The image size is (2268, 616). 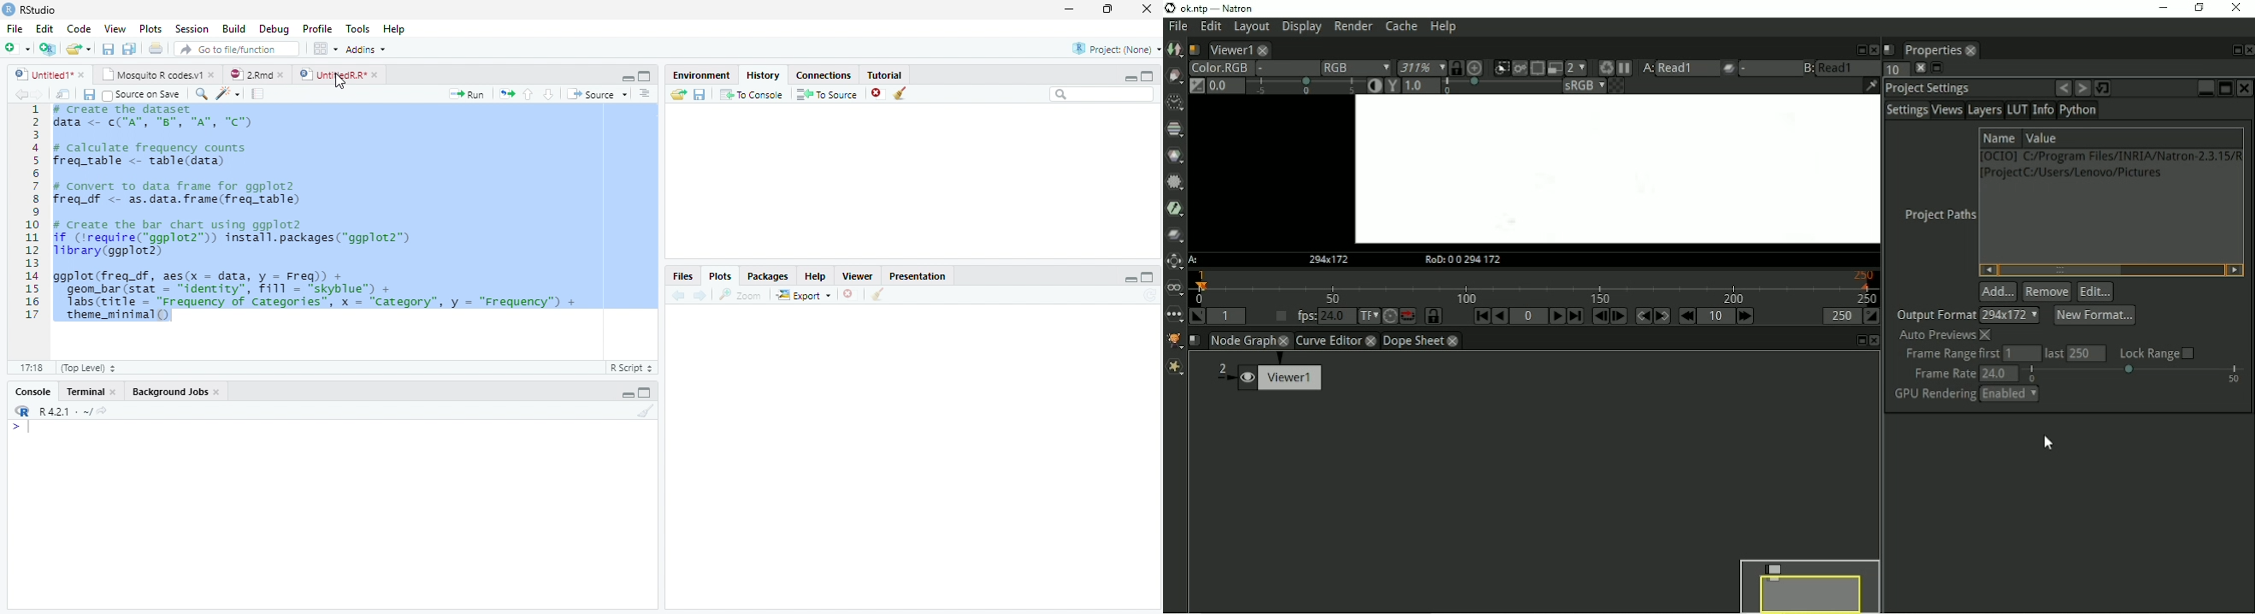 What do you see at coordinates (1895, 70) in the screenshot?
I see `Maximum number of panels` at bounding box center [1895, 70].